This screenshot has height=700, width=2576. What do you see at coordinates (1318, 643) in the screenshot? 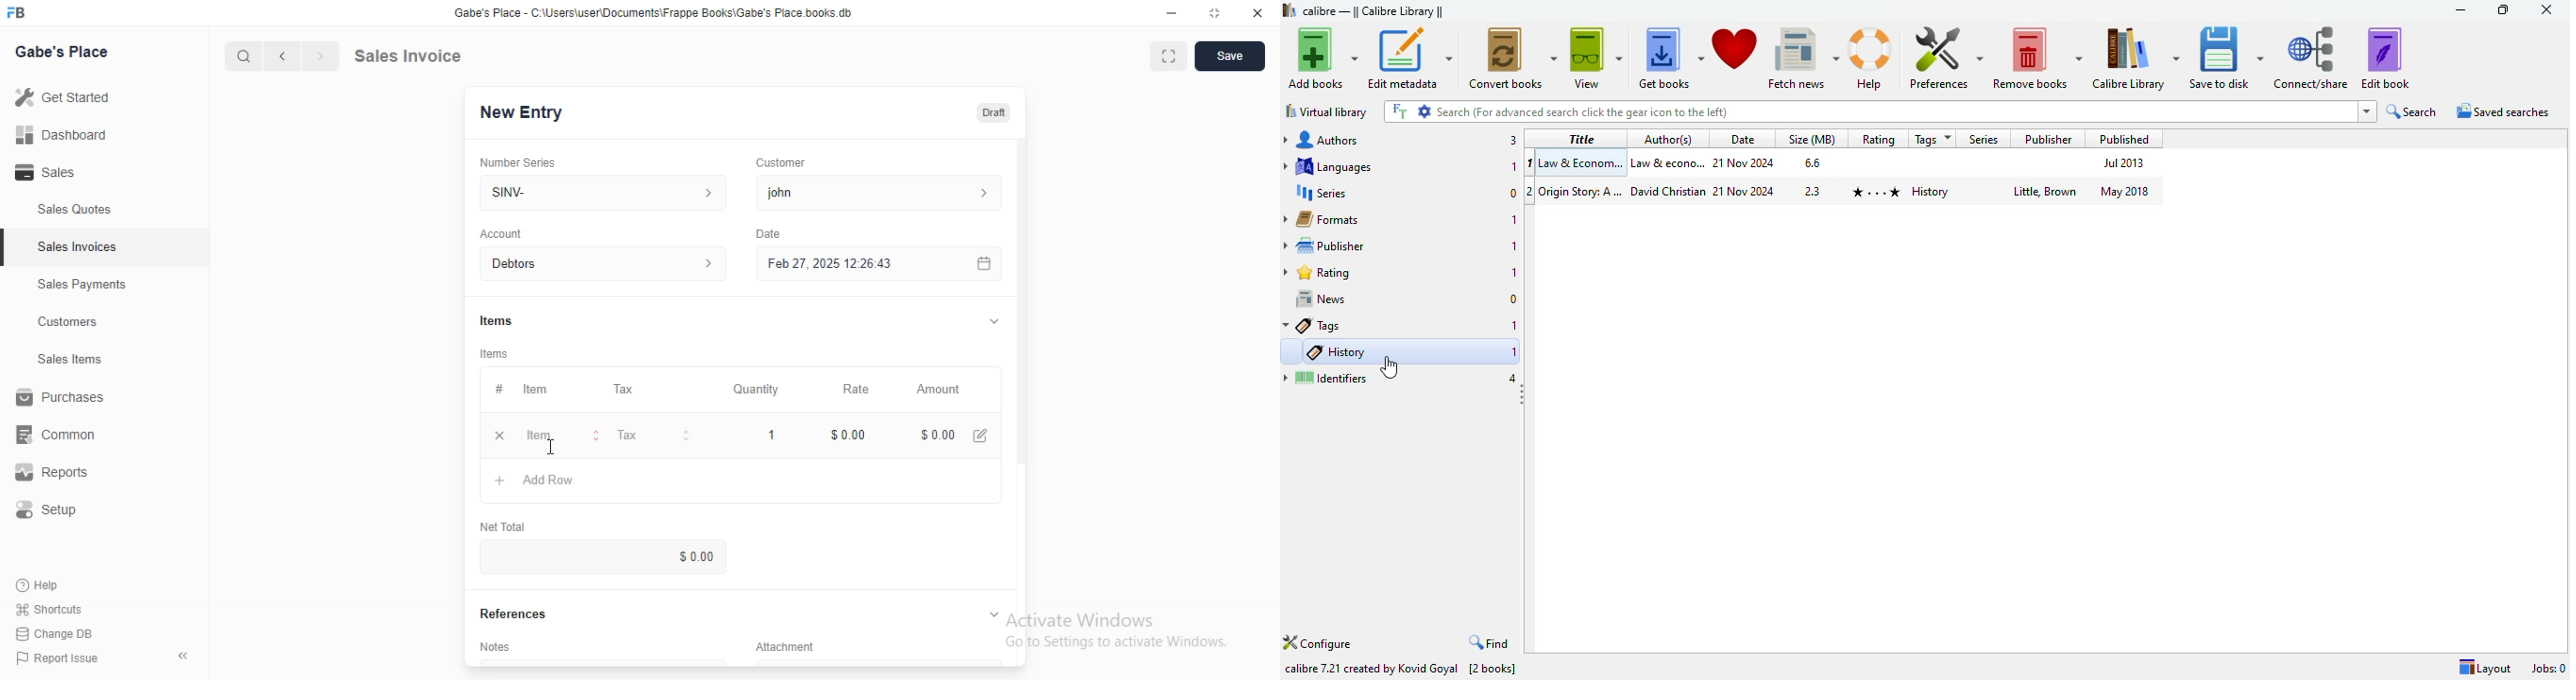
I see `configure` at bounding box center [1318, 643].